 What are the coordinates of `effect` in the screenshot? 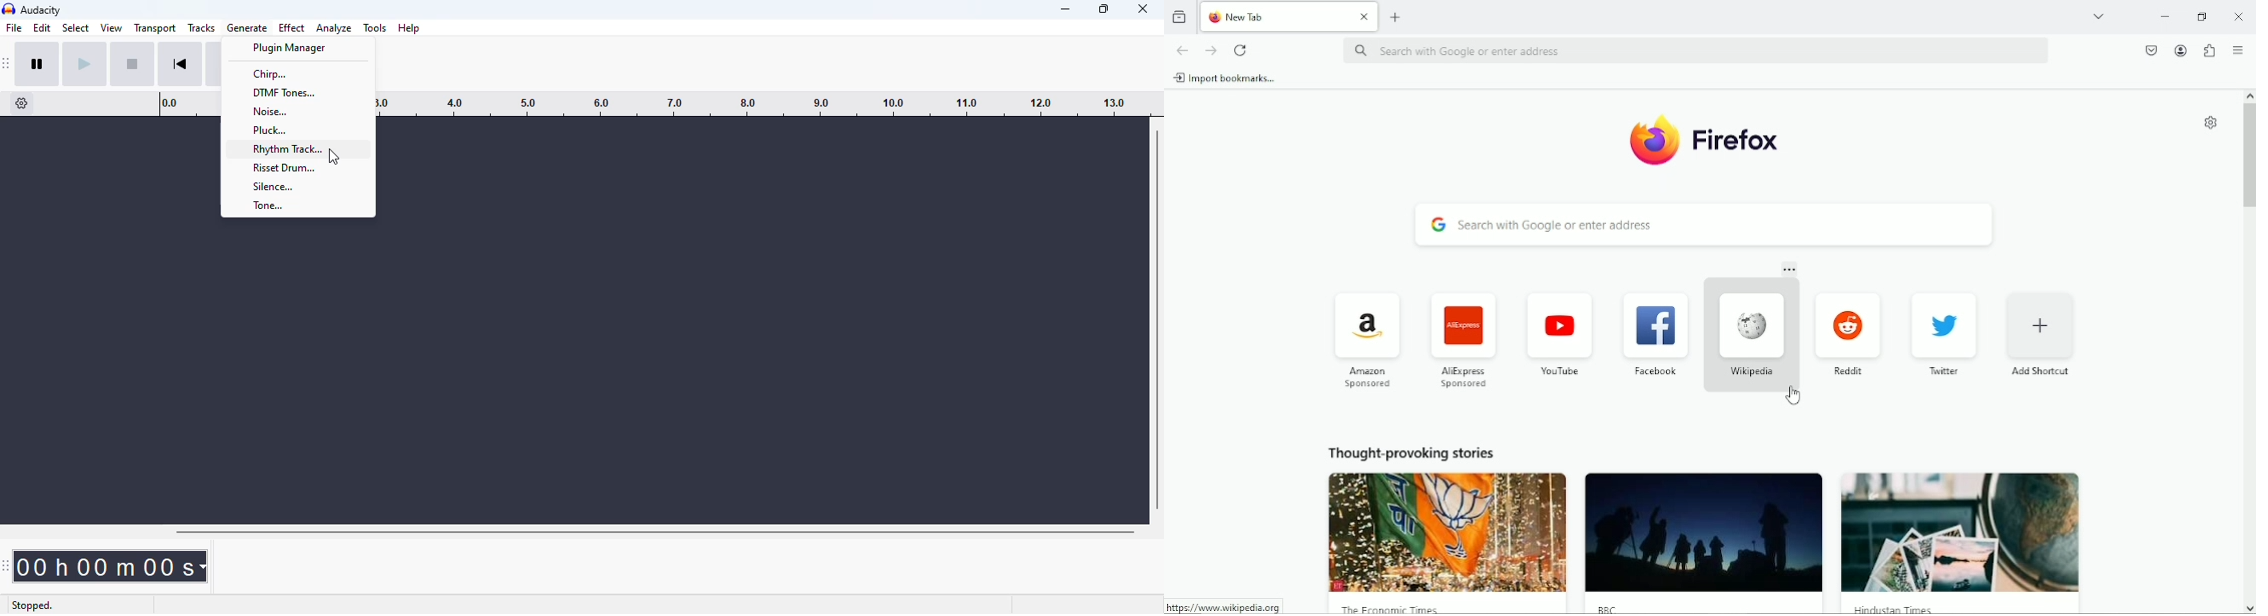 It's located at (293, 27).